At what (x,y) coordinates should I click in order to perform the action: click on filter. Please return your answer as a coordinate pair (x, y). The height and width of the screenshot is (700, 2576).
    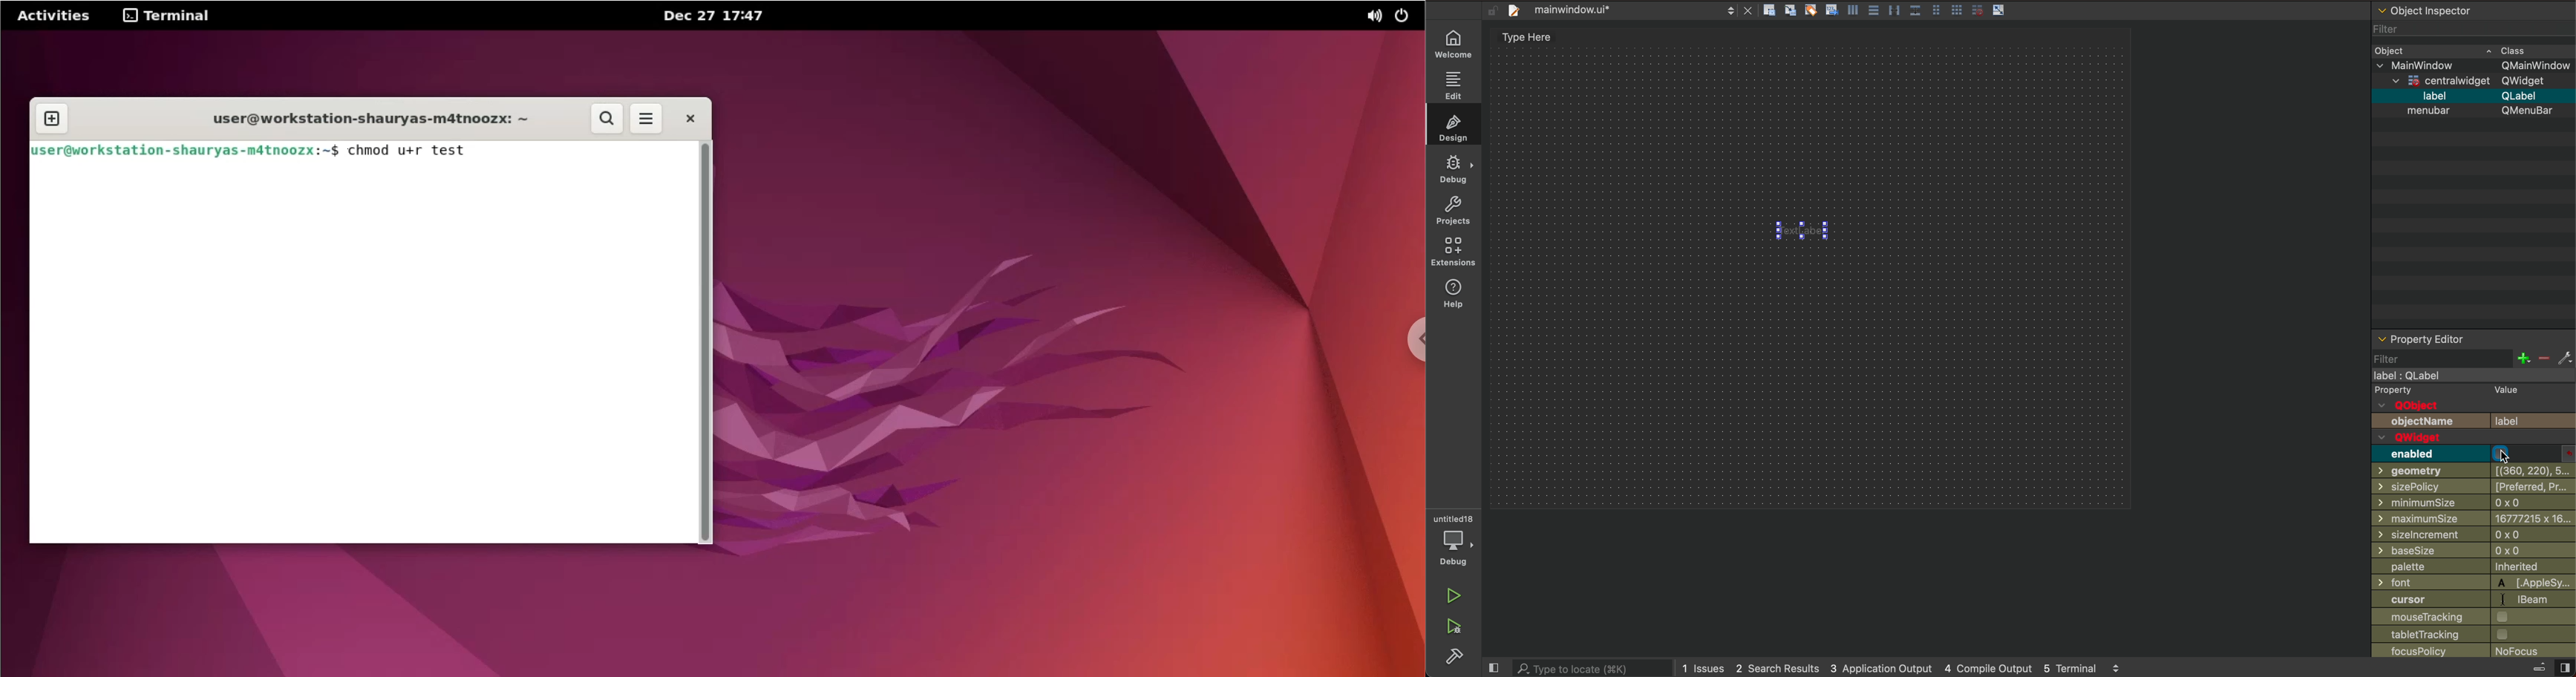
    Looking at the image, I should click on (2403, 357).